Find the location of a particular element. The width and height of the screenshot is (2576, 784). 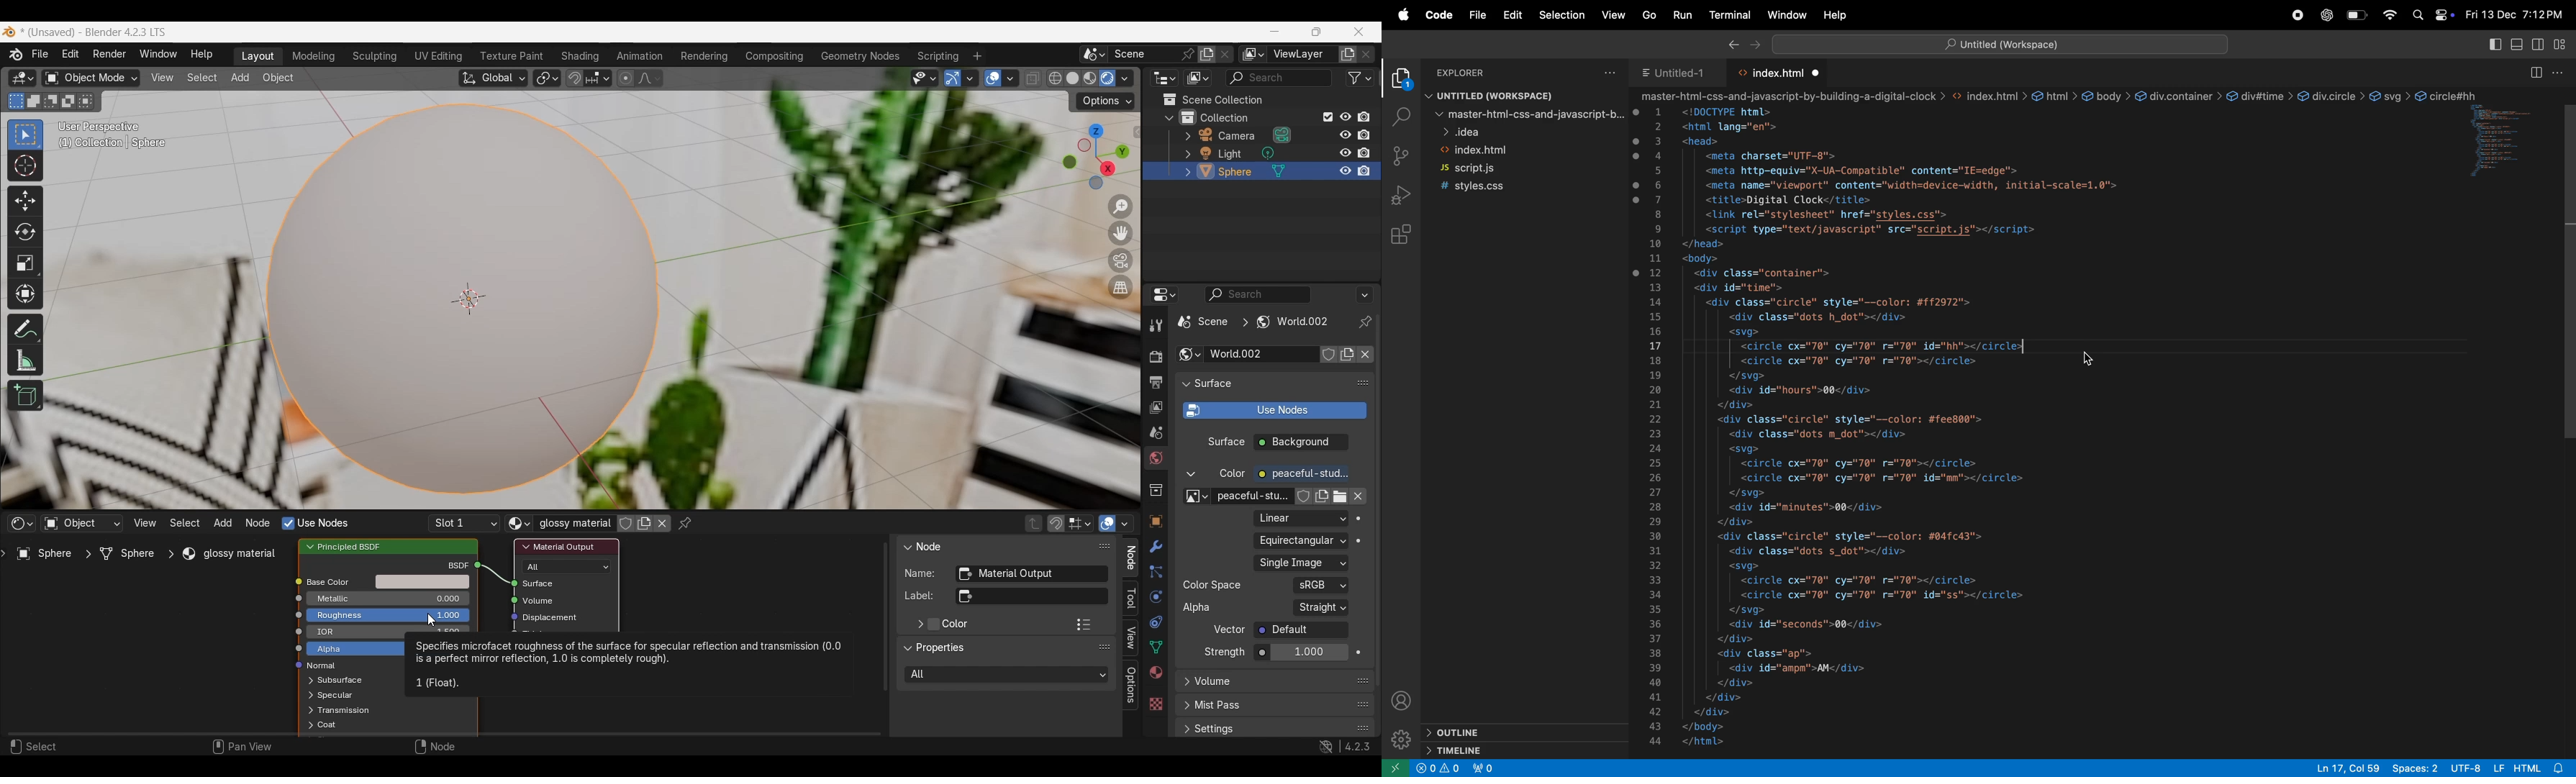

Sphere mesh options is located at coordinates (1279, 171).